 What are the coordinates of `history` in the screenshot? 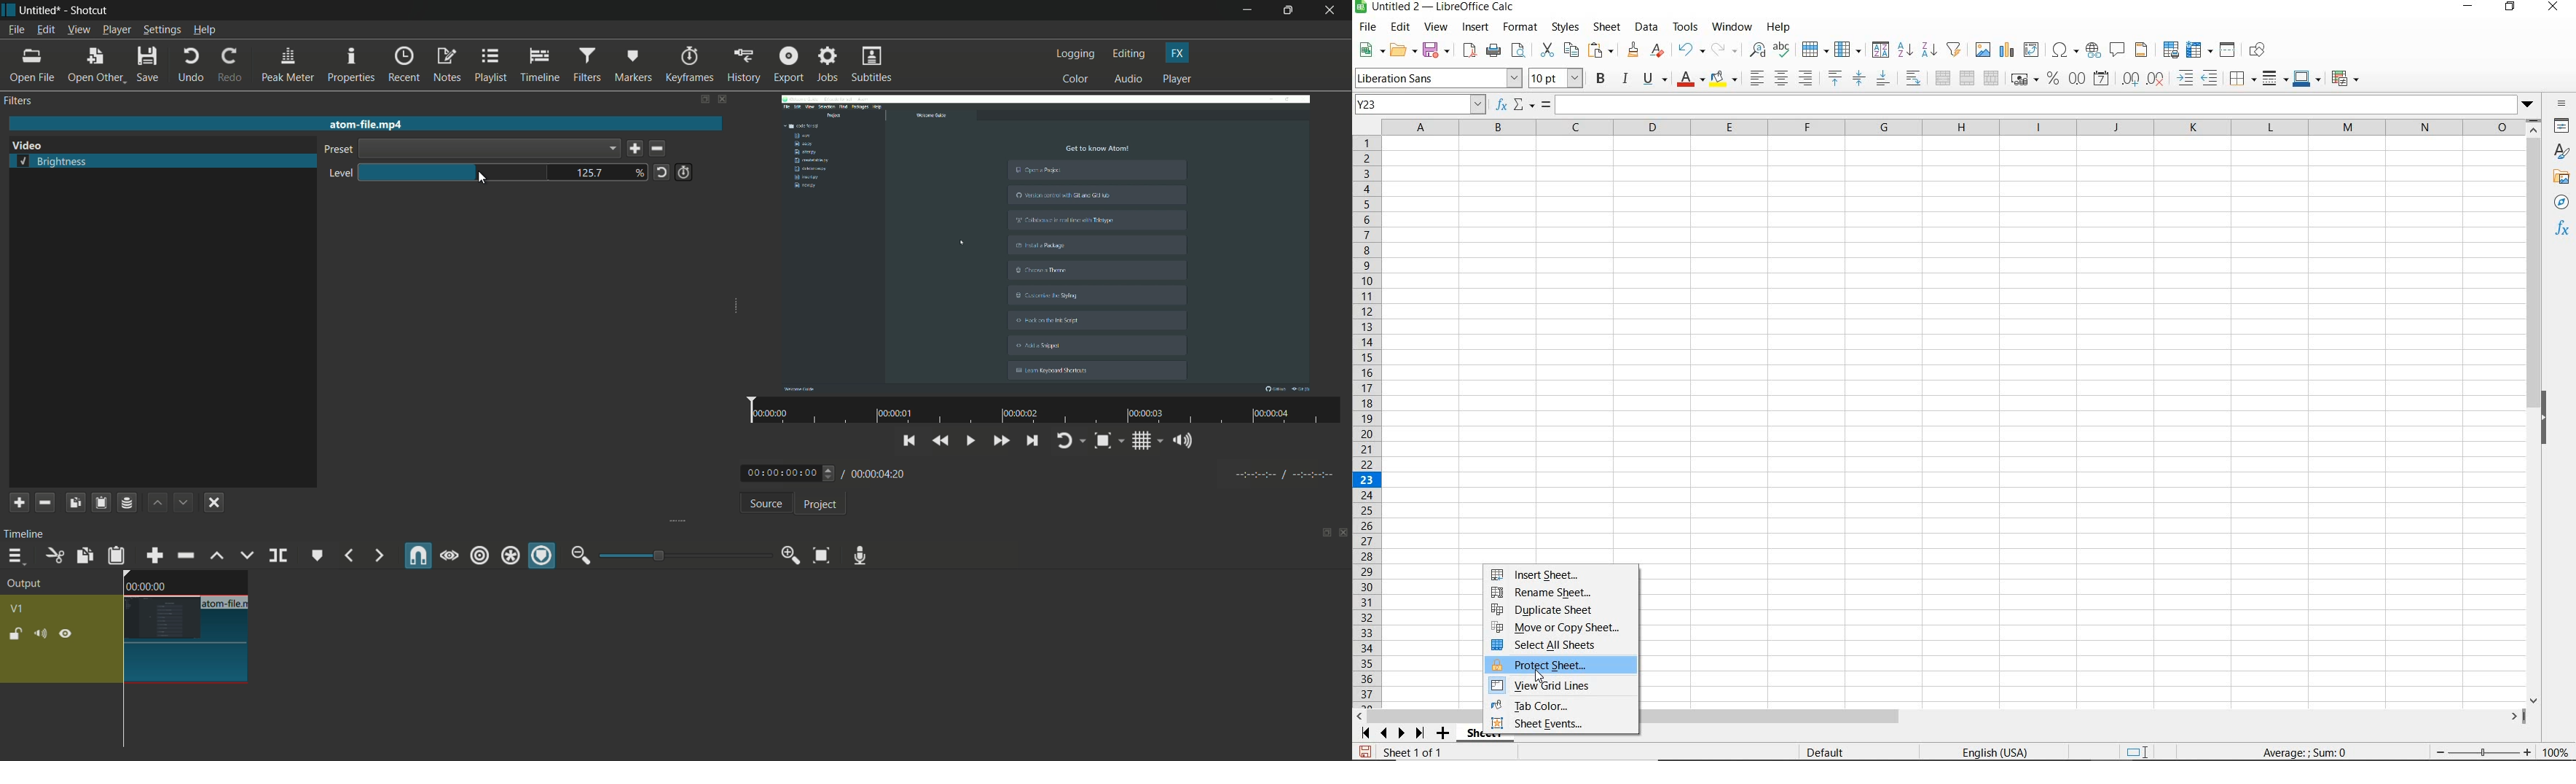 It's located at (742, 65).